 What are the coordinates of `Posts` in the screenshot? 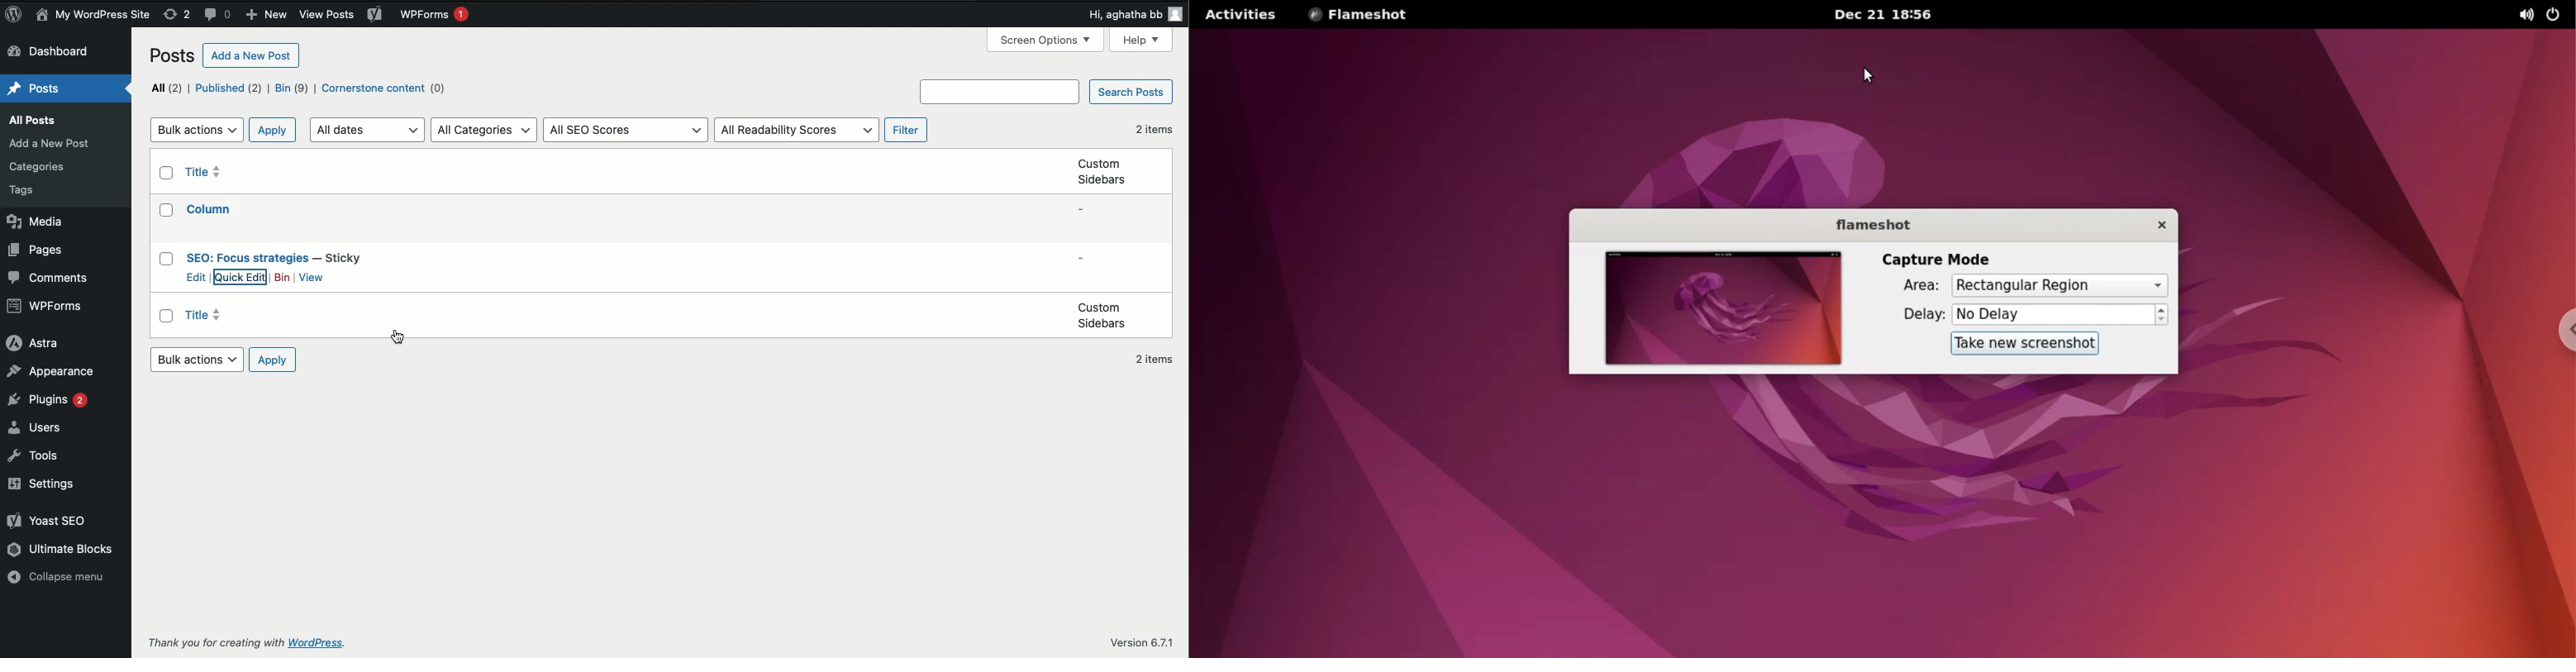 It's located at (53, 143).